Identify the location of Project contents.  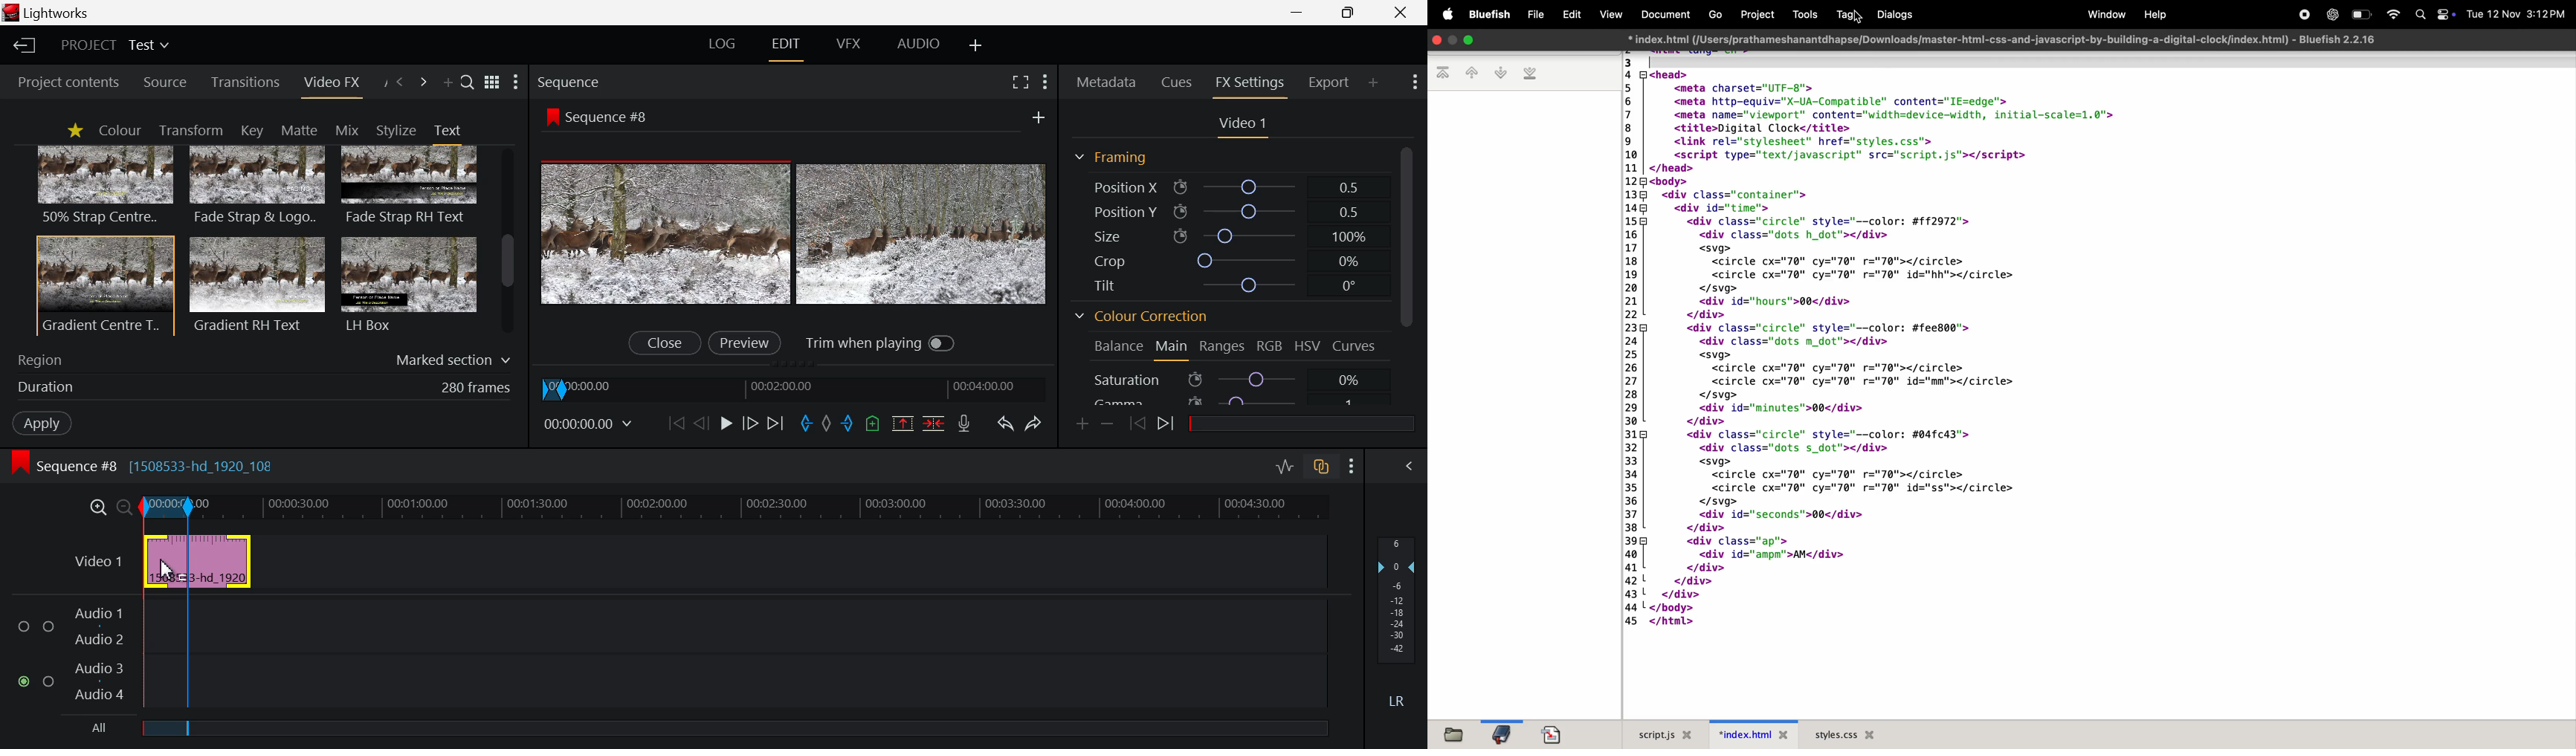
(67, 82).